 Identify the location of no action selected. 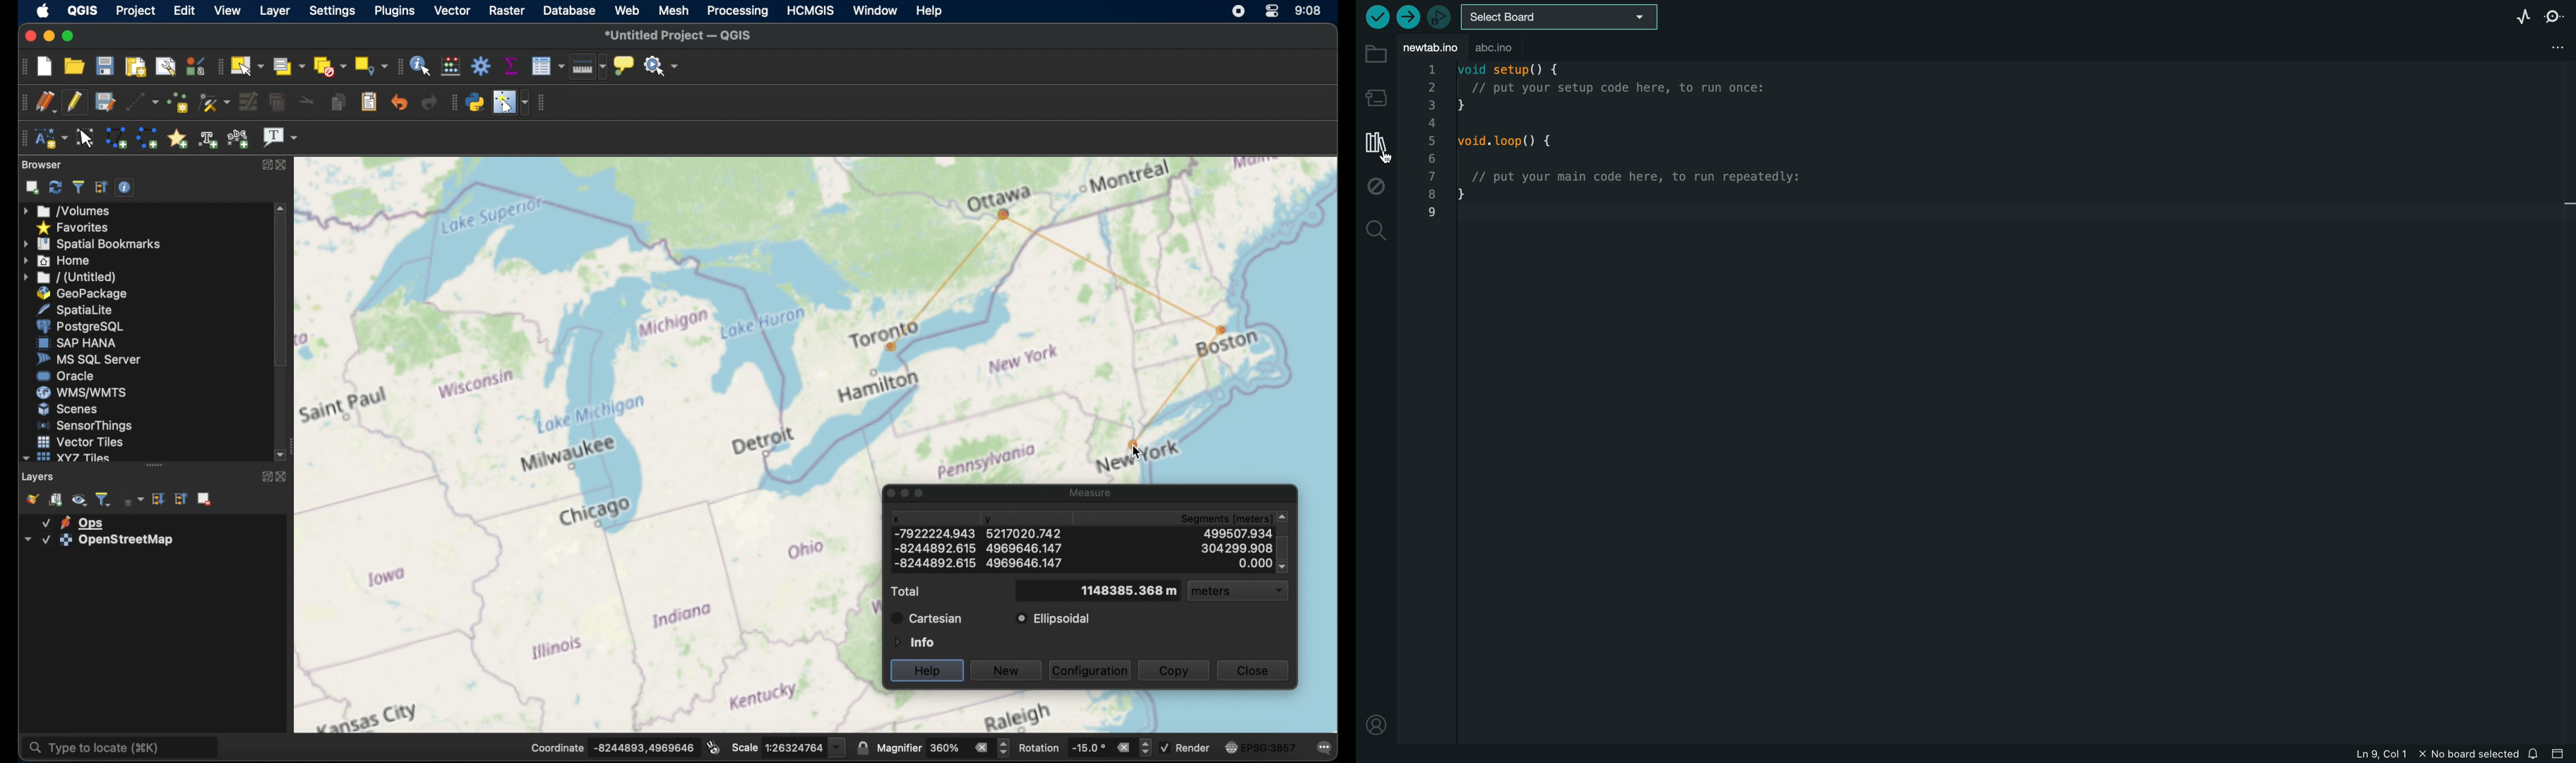
(662, 64).